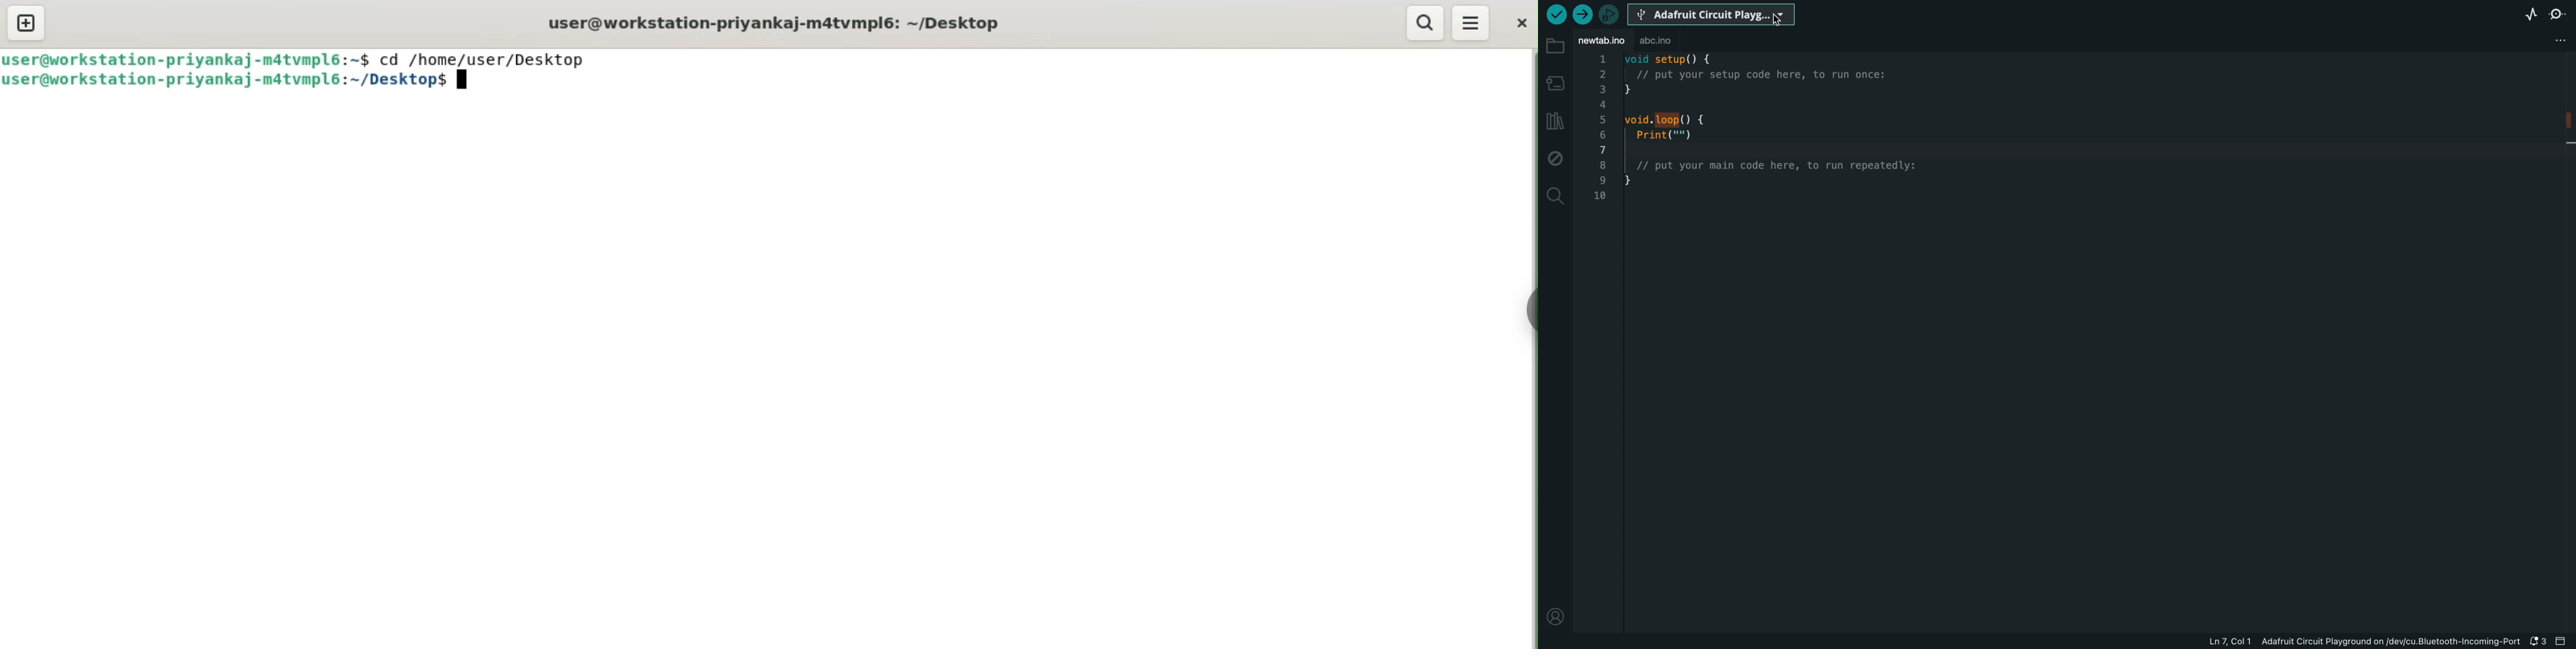  Describe the element at coordinates (1558, 616) in the screenshot. I see `profile` at that location.